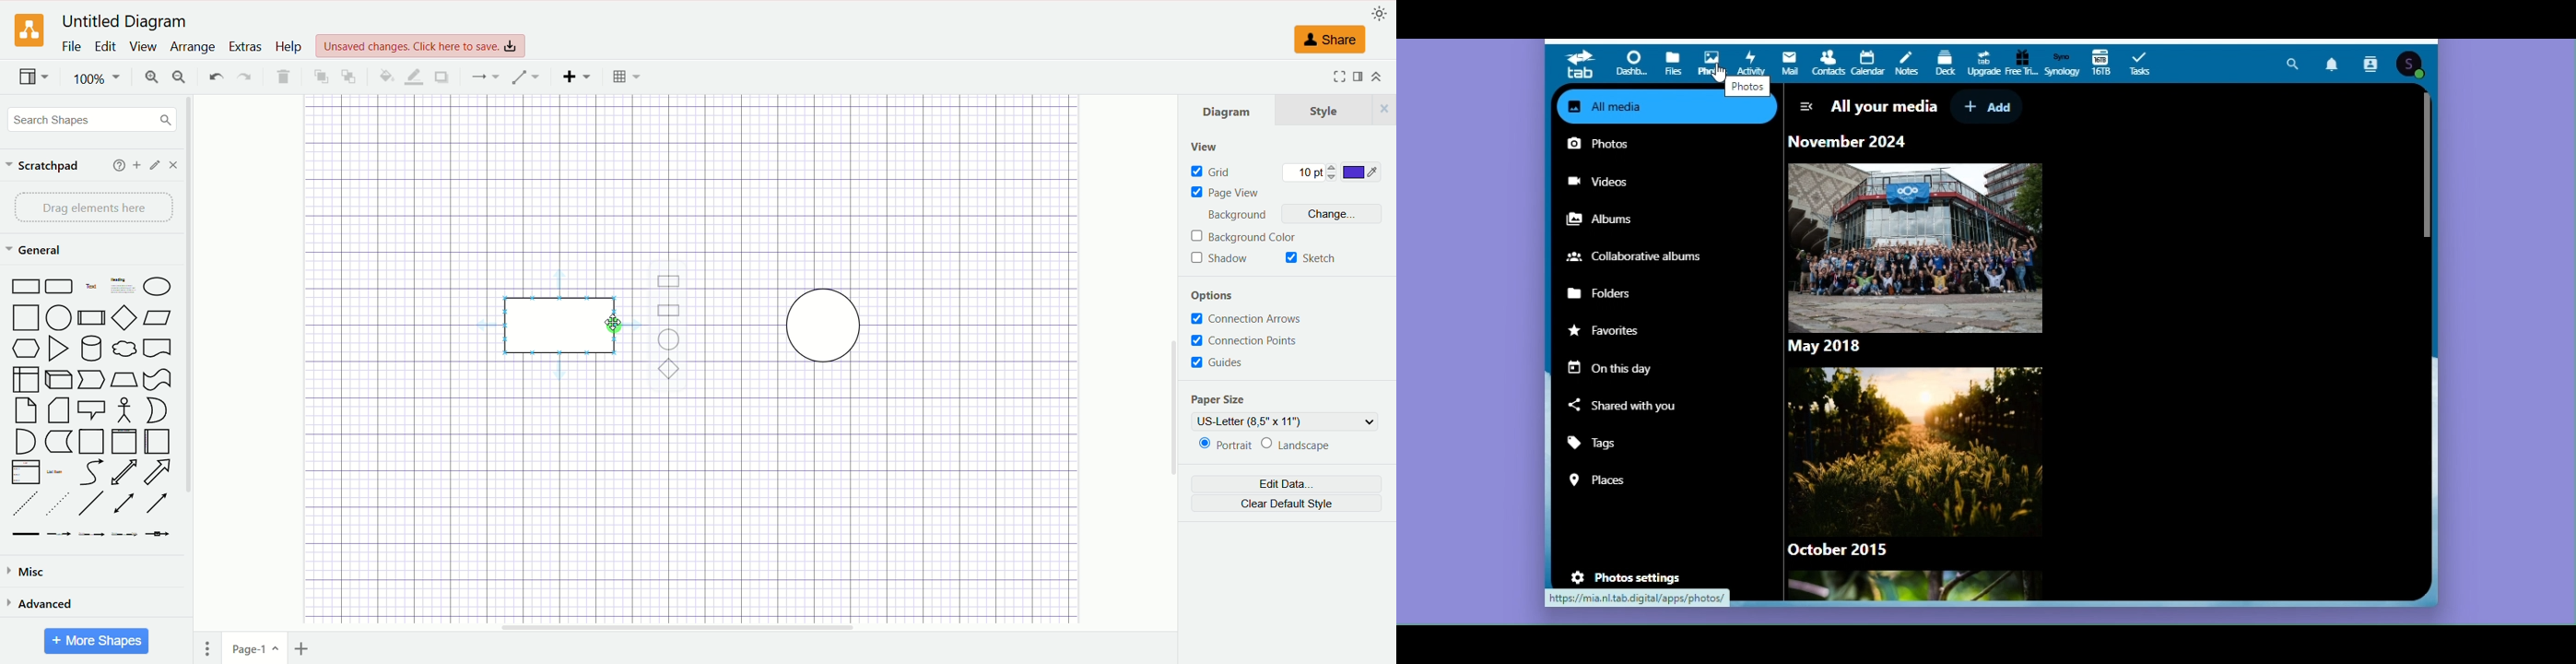  What do you see at coordinates (485, 76) in the screenshot?
I see `connection` at bounding box center [485, 76].